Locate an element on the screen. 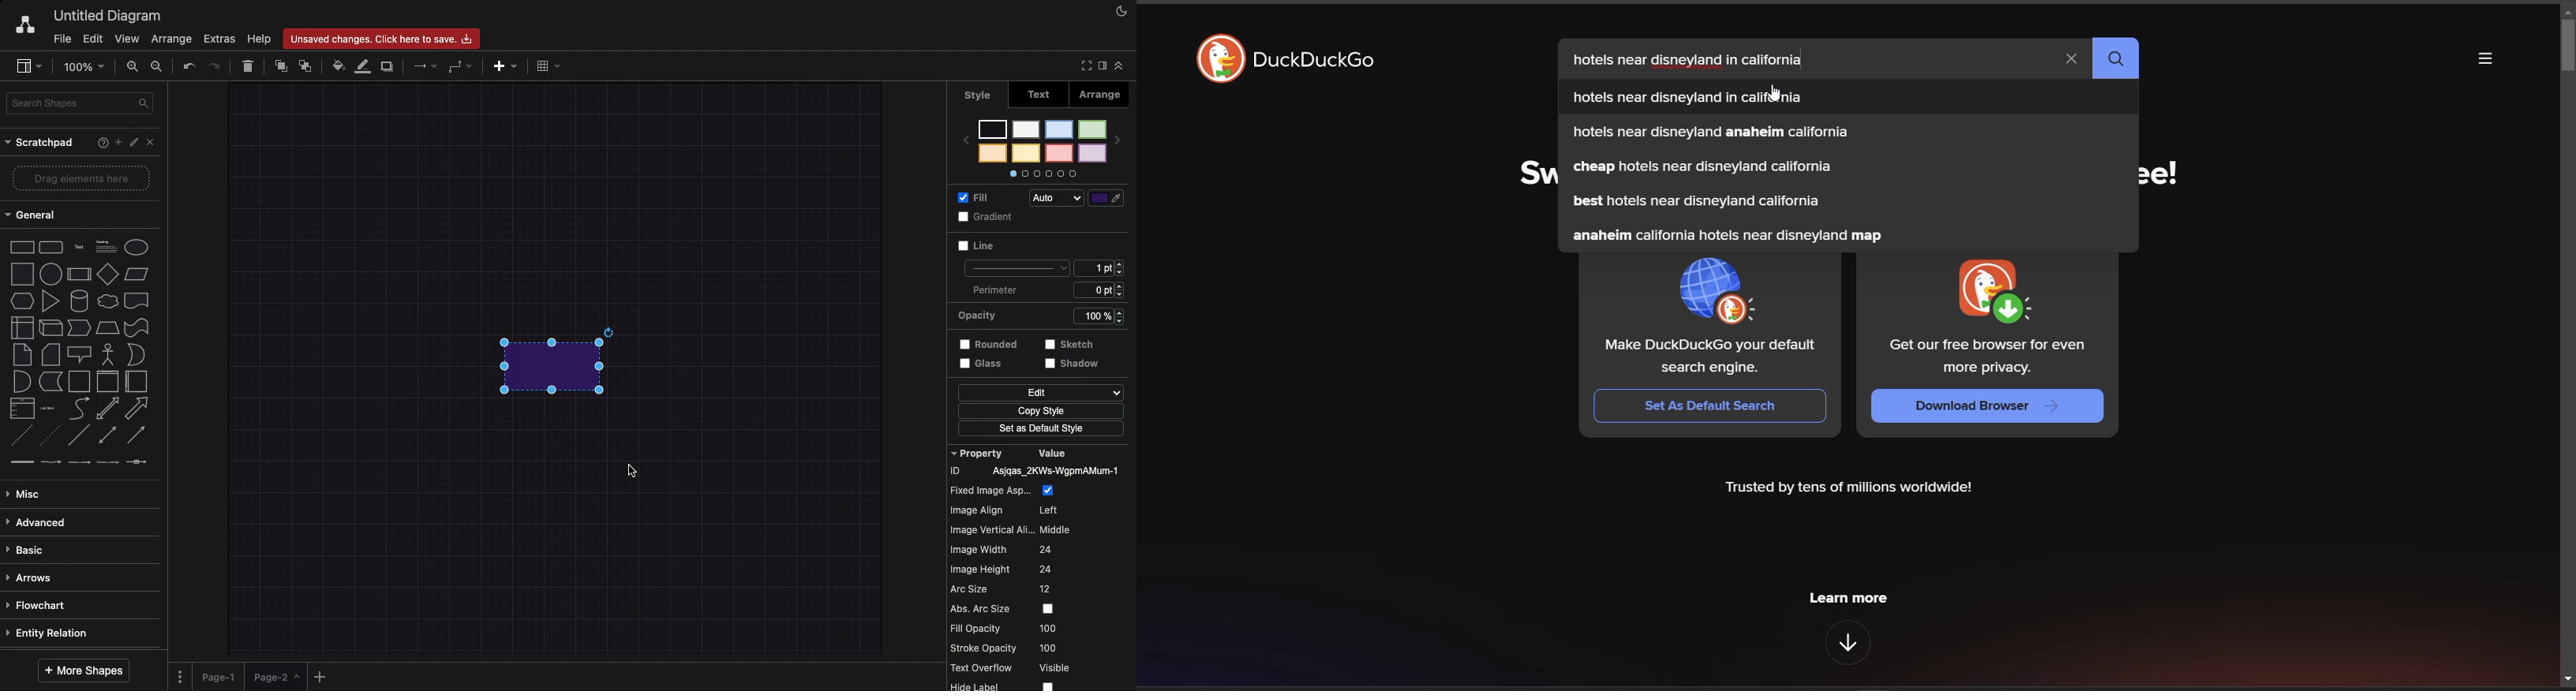 The image size is (2576, 700). Line color is located at coordinates (1110, 195).